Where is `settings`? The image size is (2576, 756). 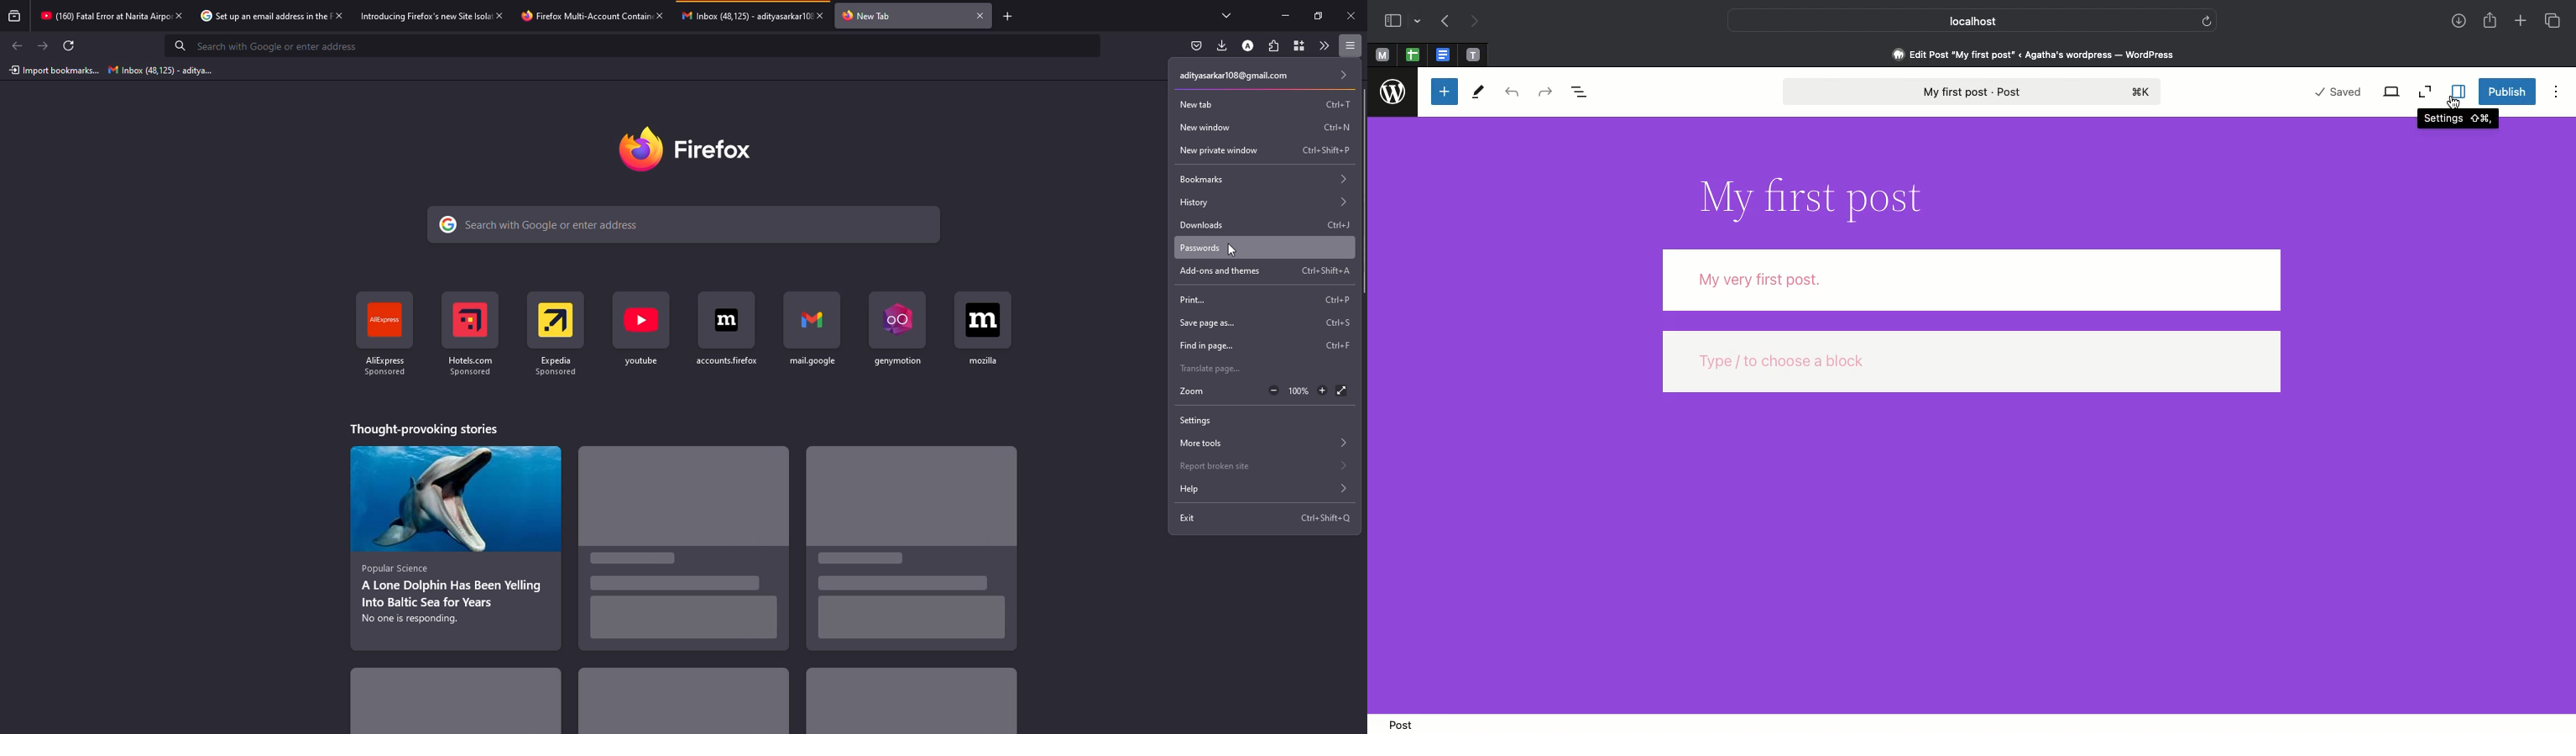
settings is located at coordinates (1194, 420).